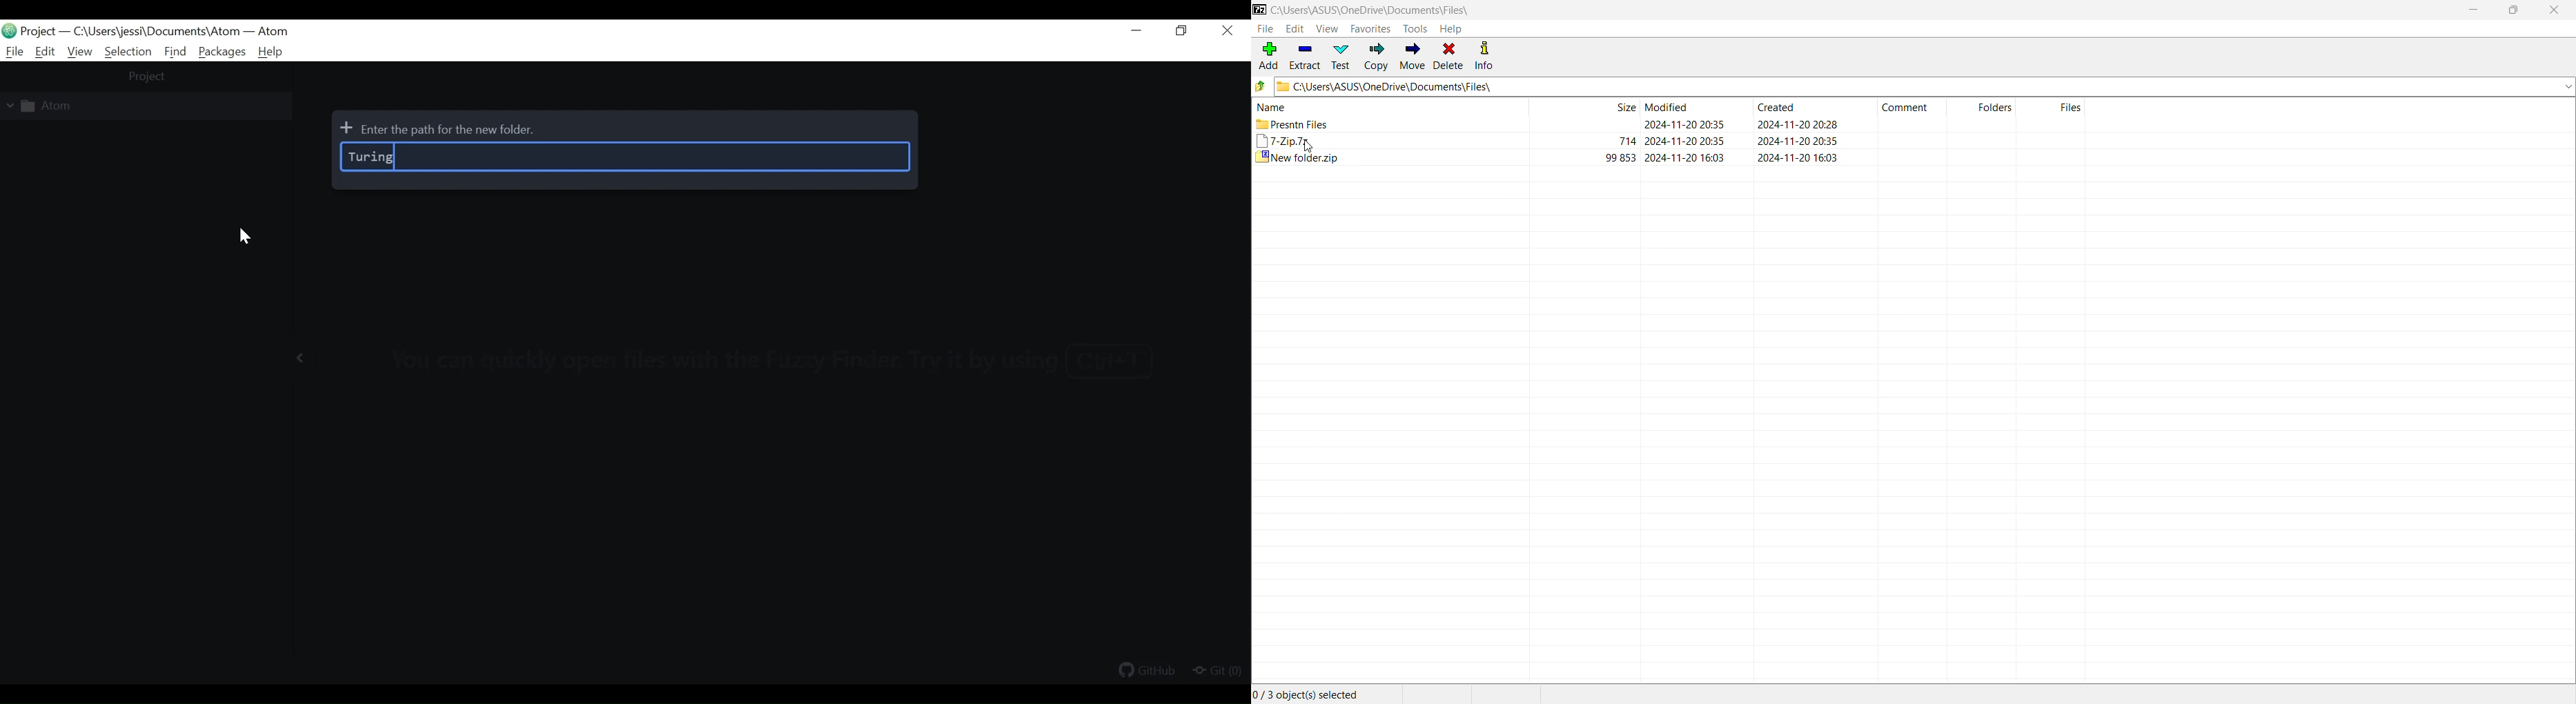 Image resolution: width=2576 pixels, height=728 pixels. I want to click on Current Folder Path, so click(1925, 85).